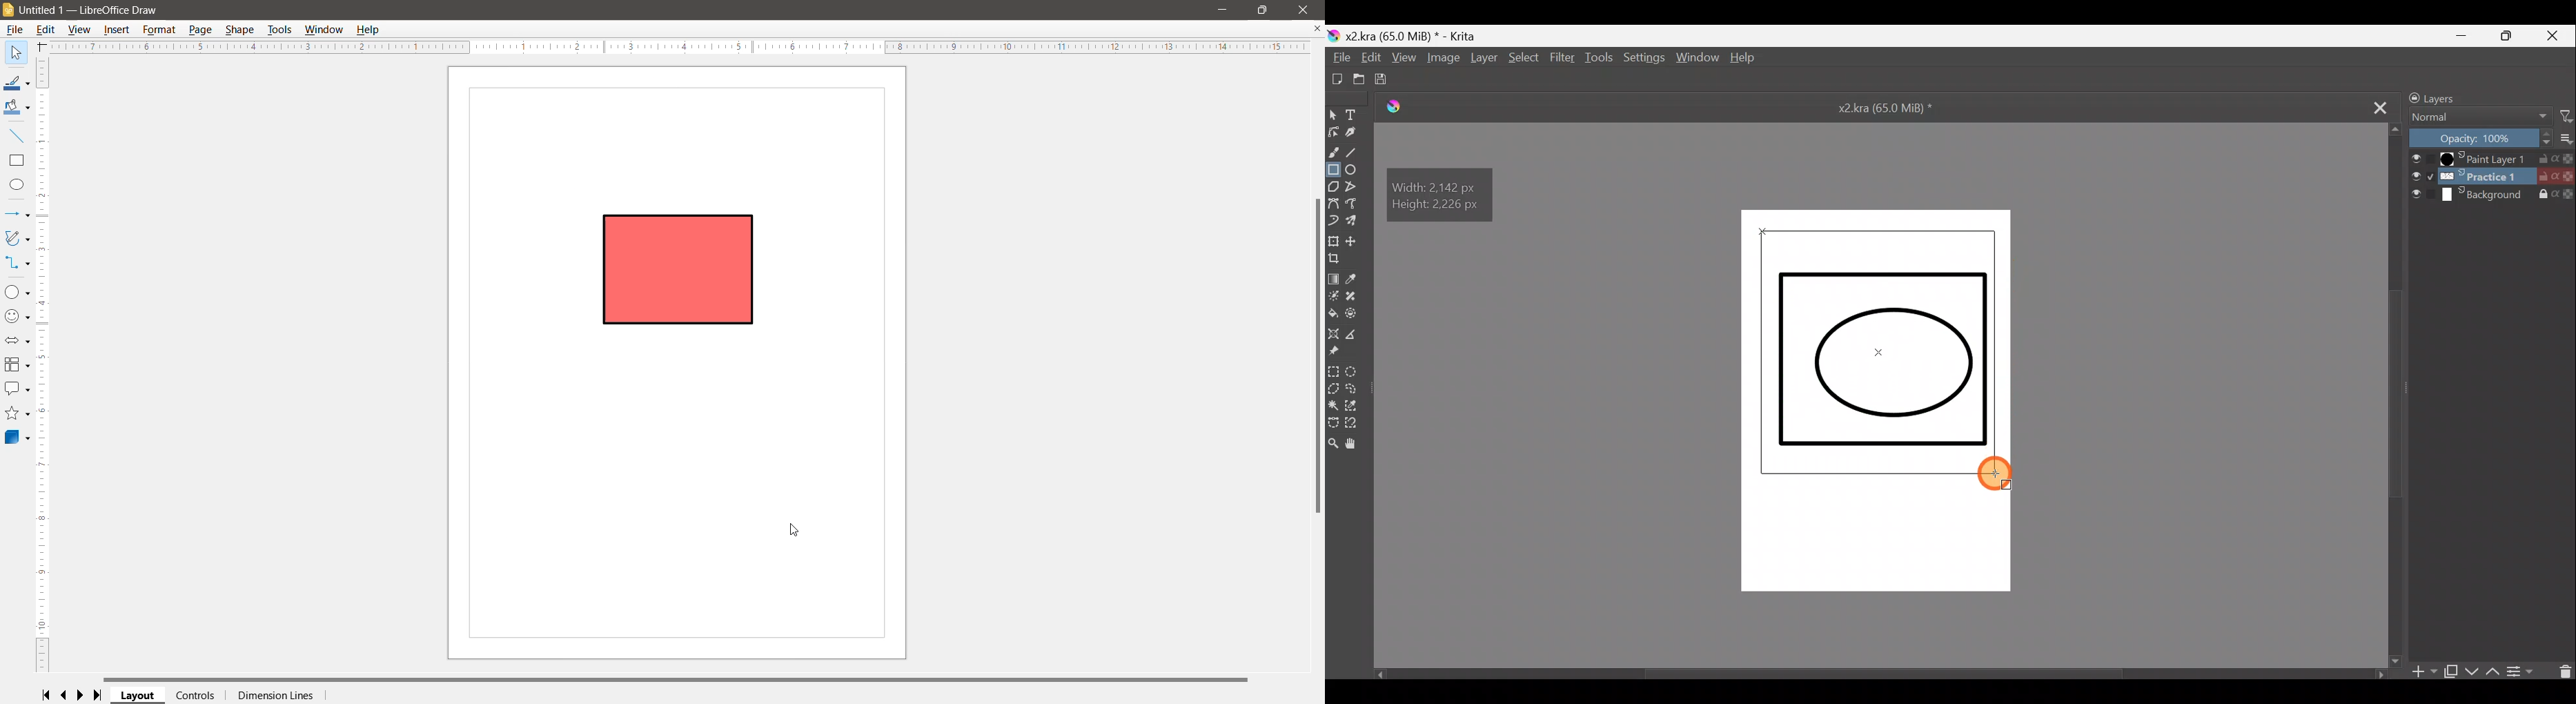  What do you see at coordinates (1334, 313) in the screenshot?
I see `Fill a contiguous area of colour with colour/fill a selection` at bounding box center [1334, 313].